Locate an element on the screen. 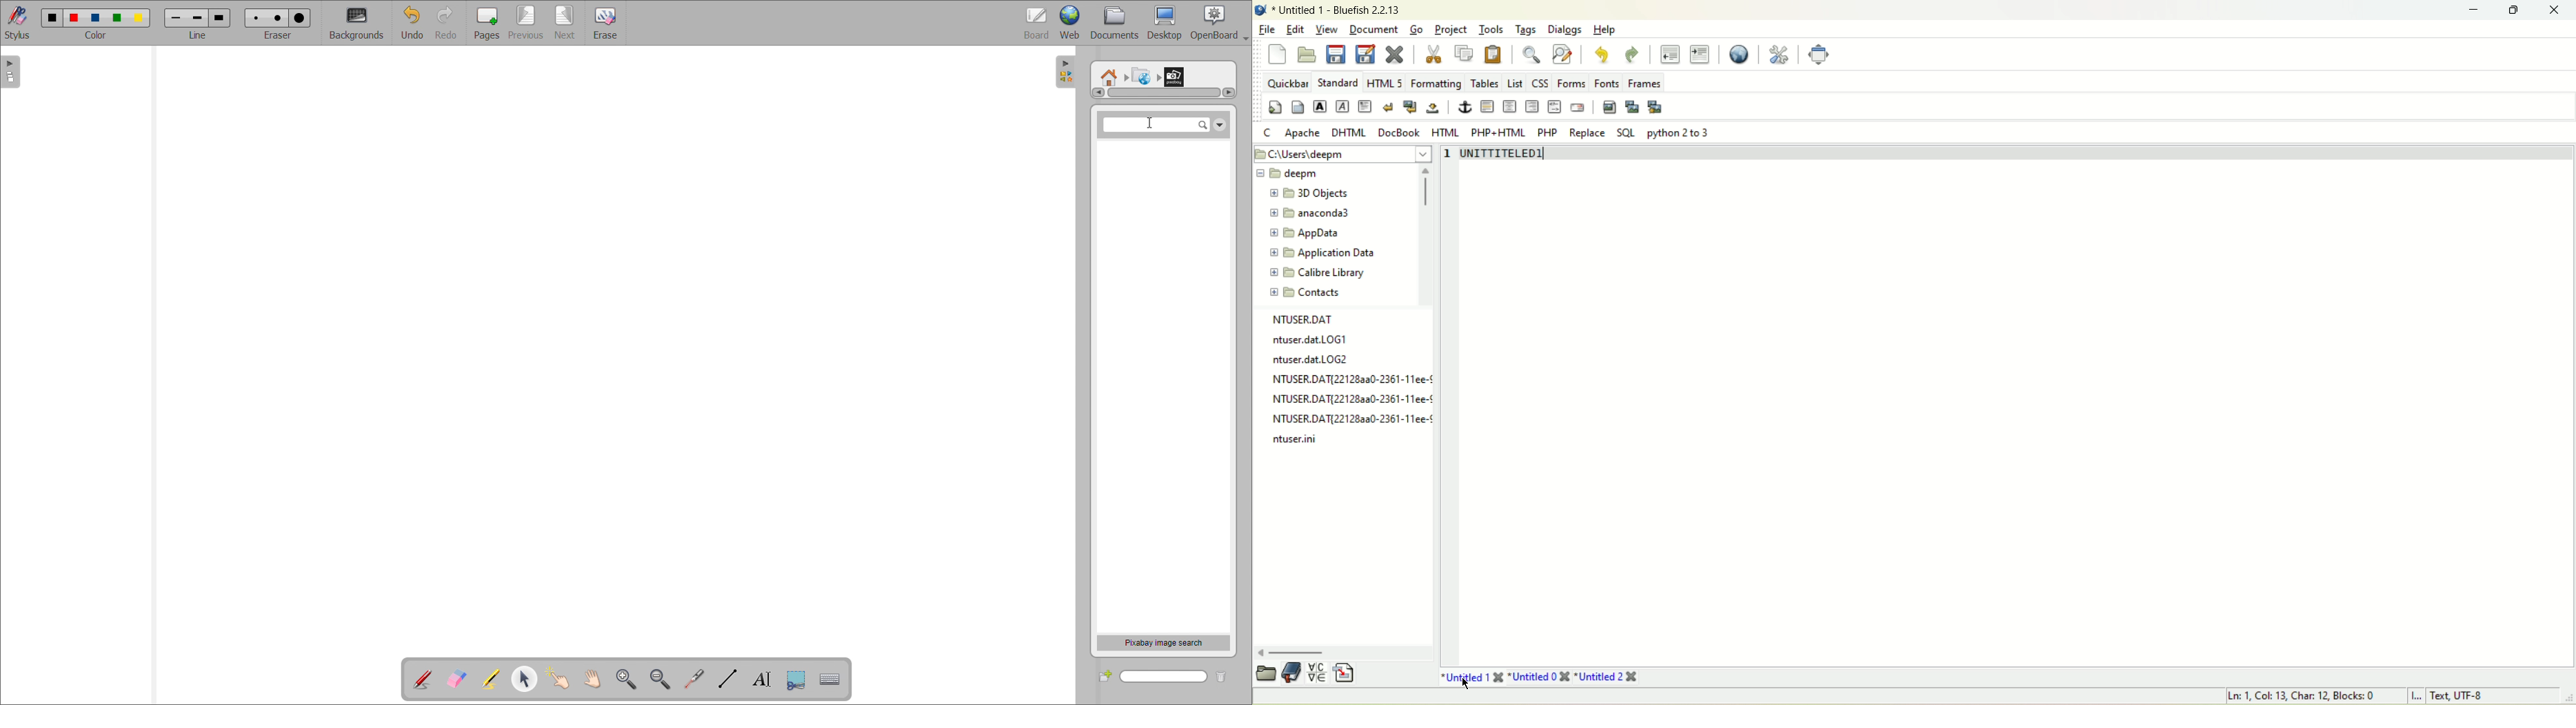 This screenshot has width=2576, height=728. right justify  is located at coordinates (1532, 110).